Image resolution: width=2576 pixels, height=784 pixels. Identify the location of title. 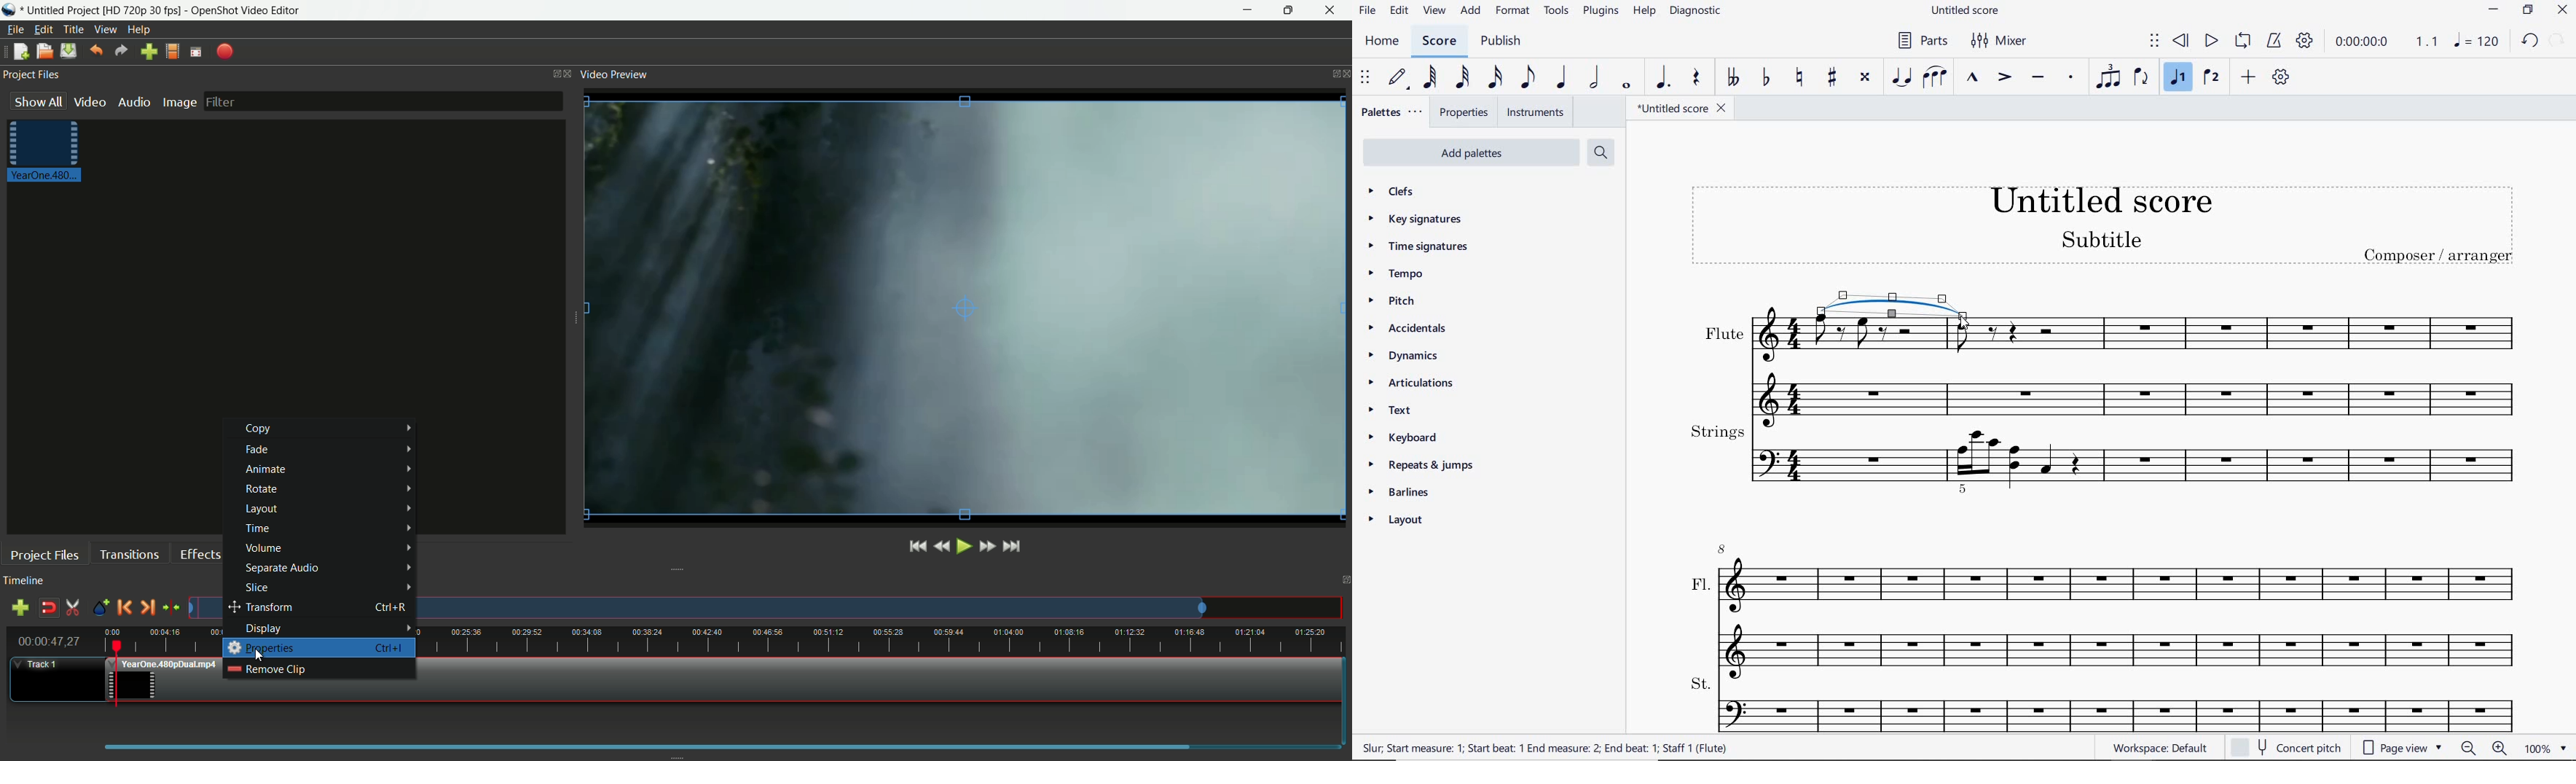
(2102, 227).